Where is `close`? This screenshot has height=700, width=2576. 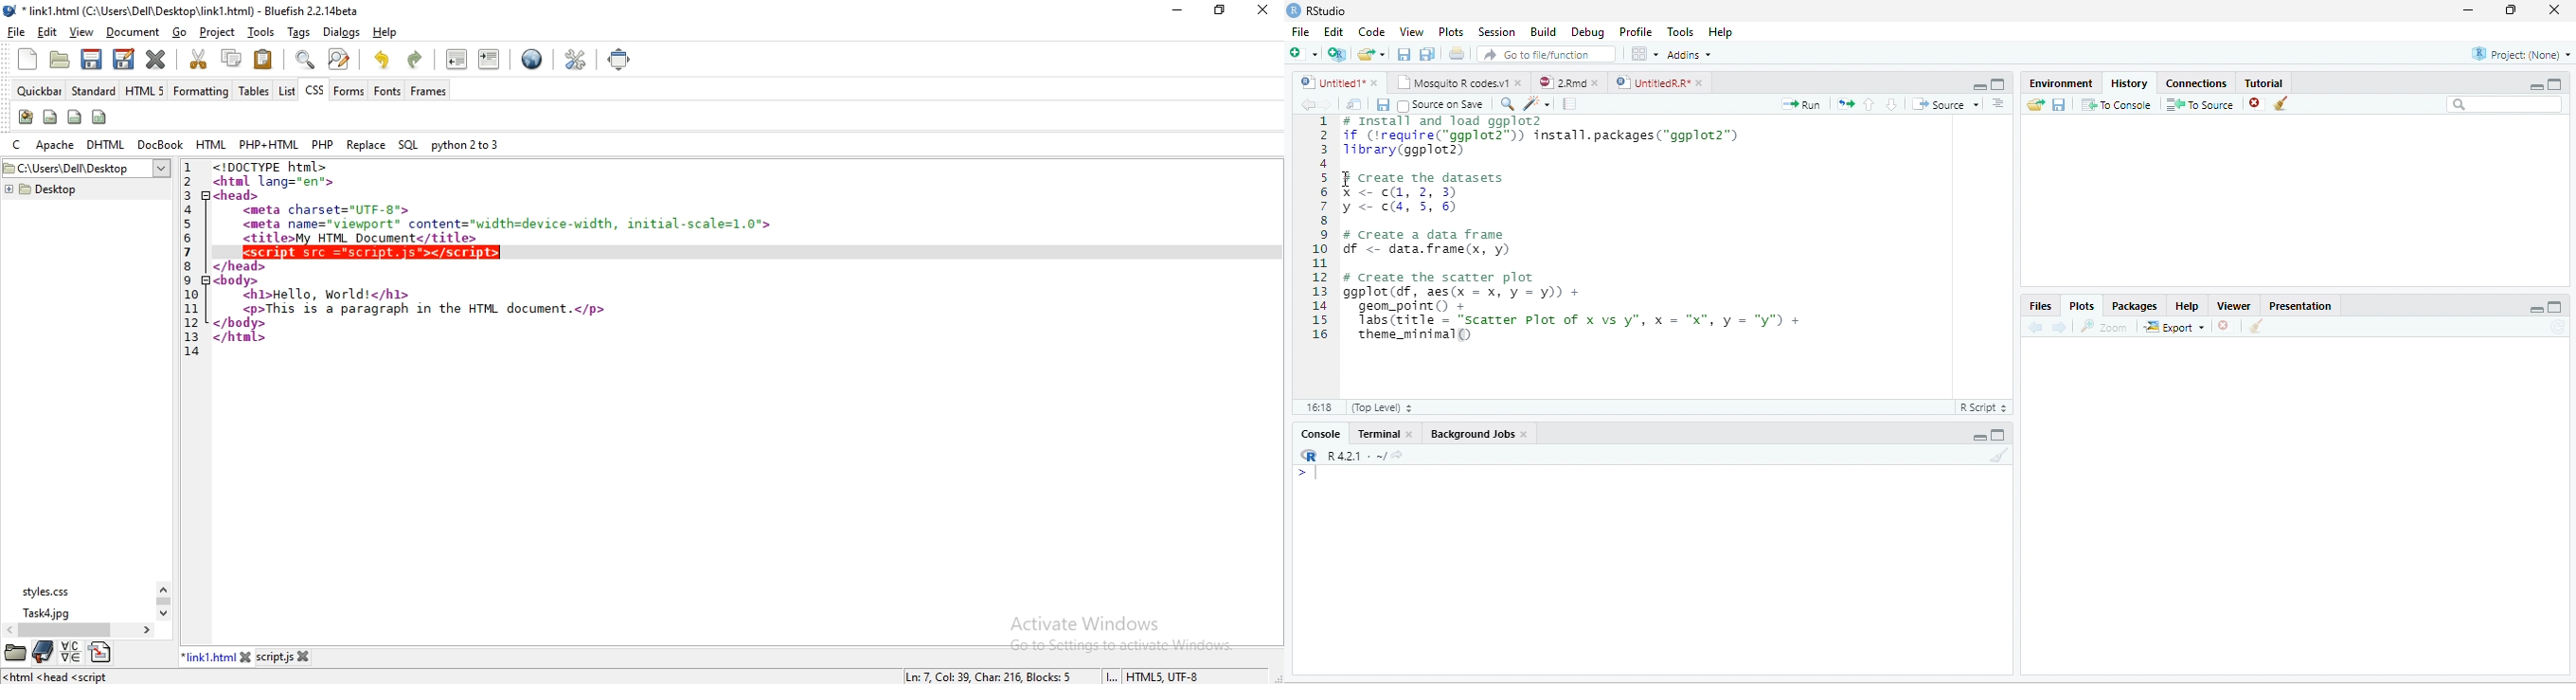
close is located at coordinates (1262, 10).